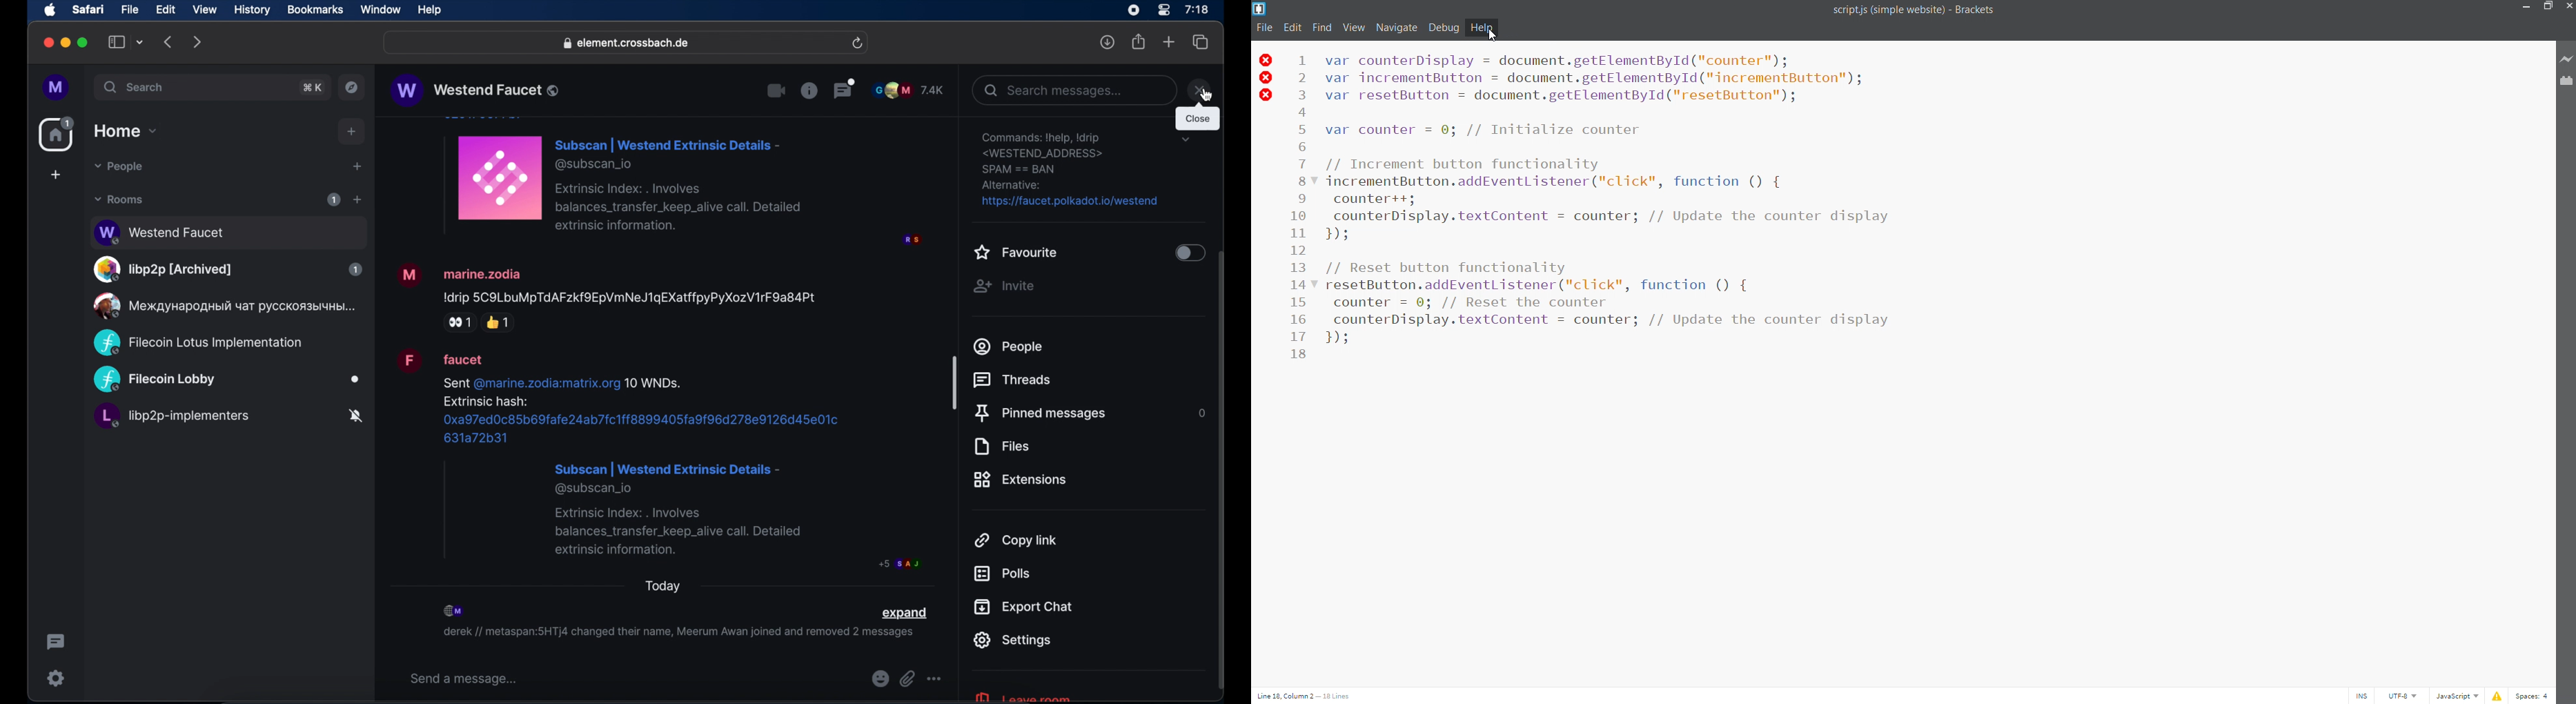 The height and width of the screenshot is (728, 2576). What do you see at coordinates (1397, 26) in the screenshot?
I see `navigate` at bounding box center [1397, 26].